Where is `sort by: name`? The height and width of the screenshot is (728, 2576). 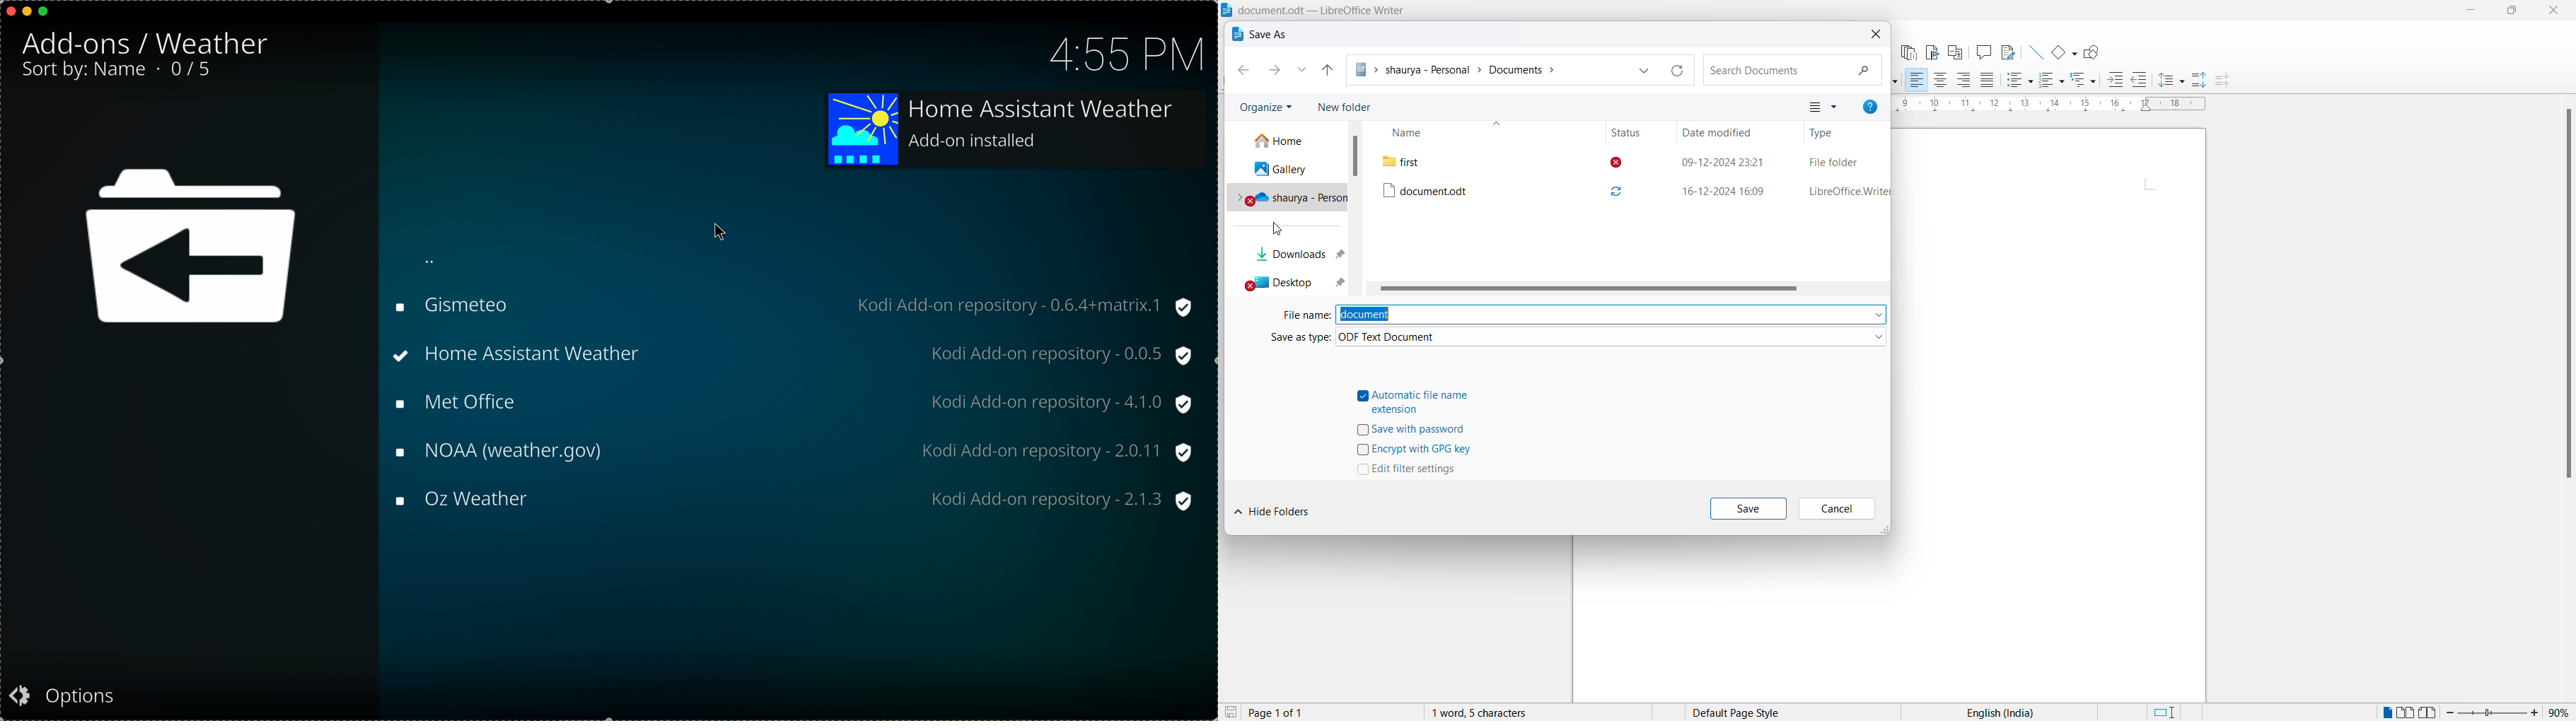
sort by: name is located at coordinates (85, 71).